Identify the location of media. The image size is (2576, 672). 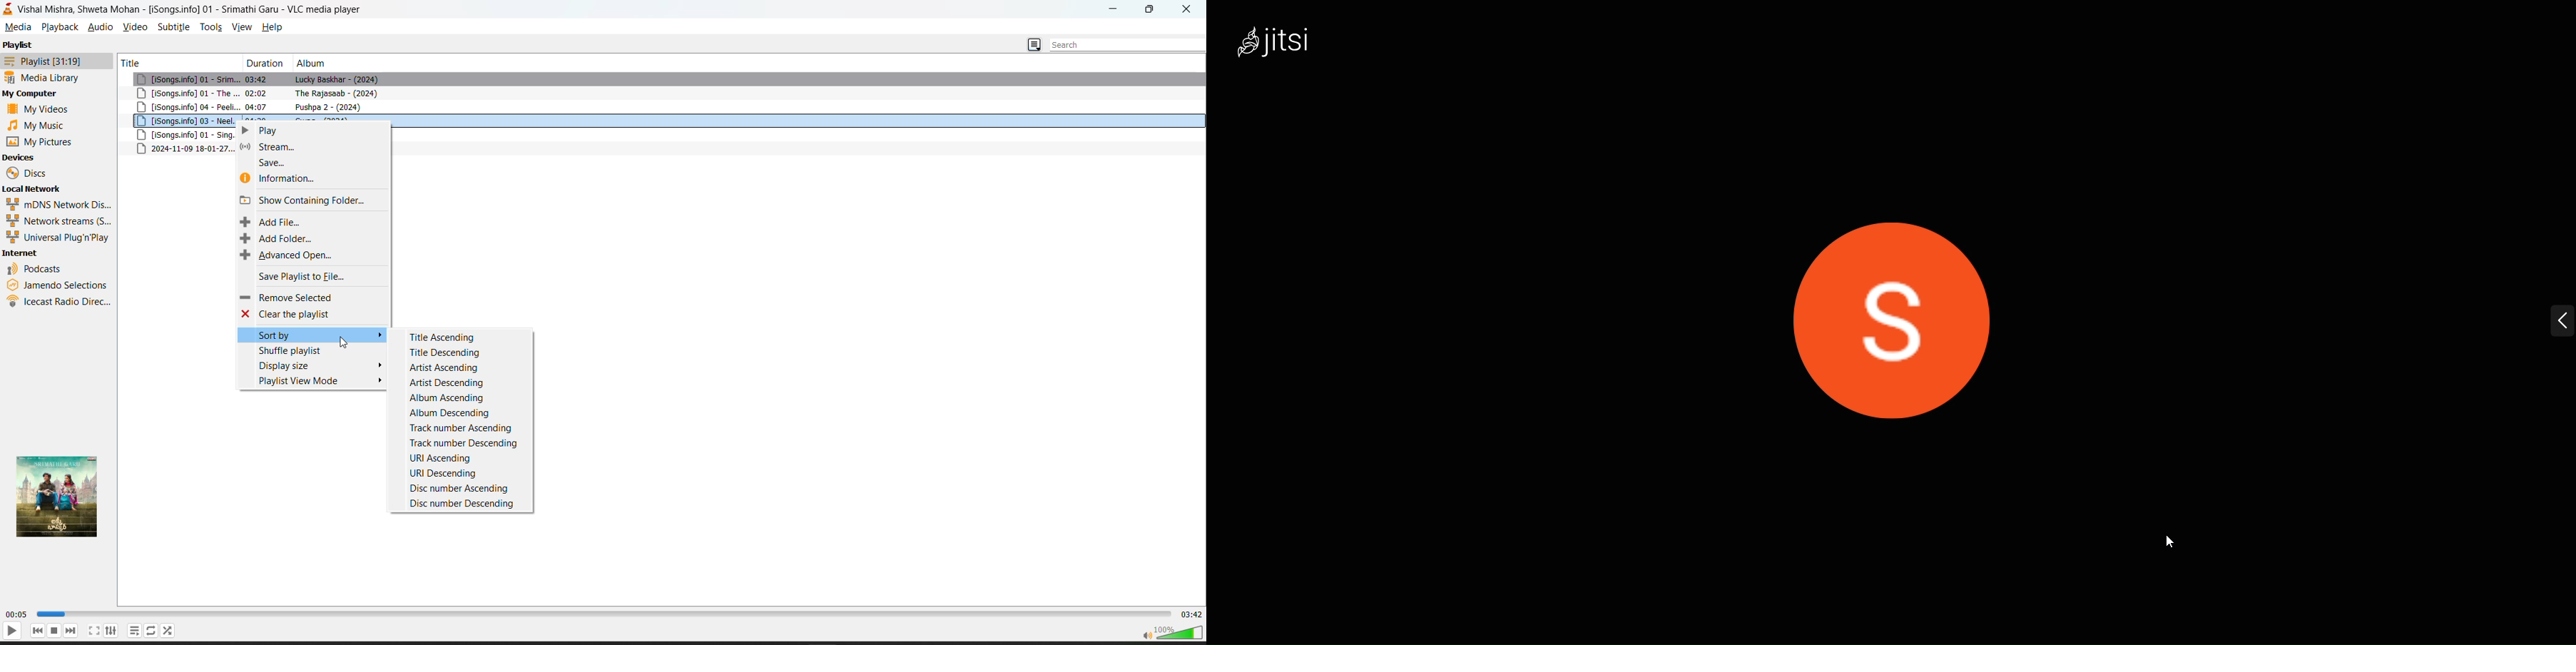
(18, 28).